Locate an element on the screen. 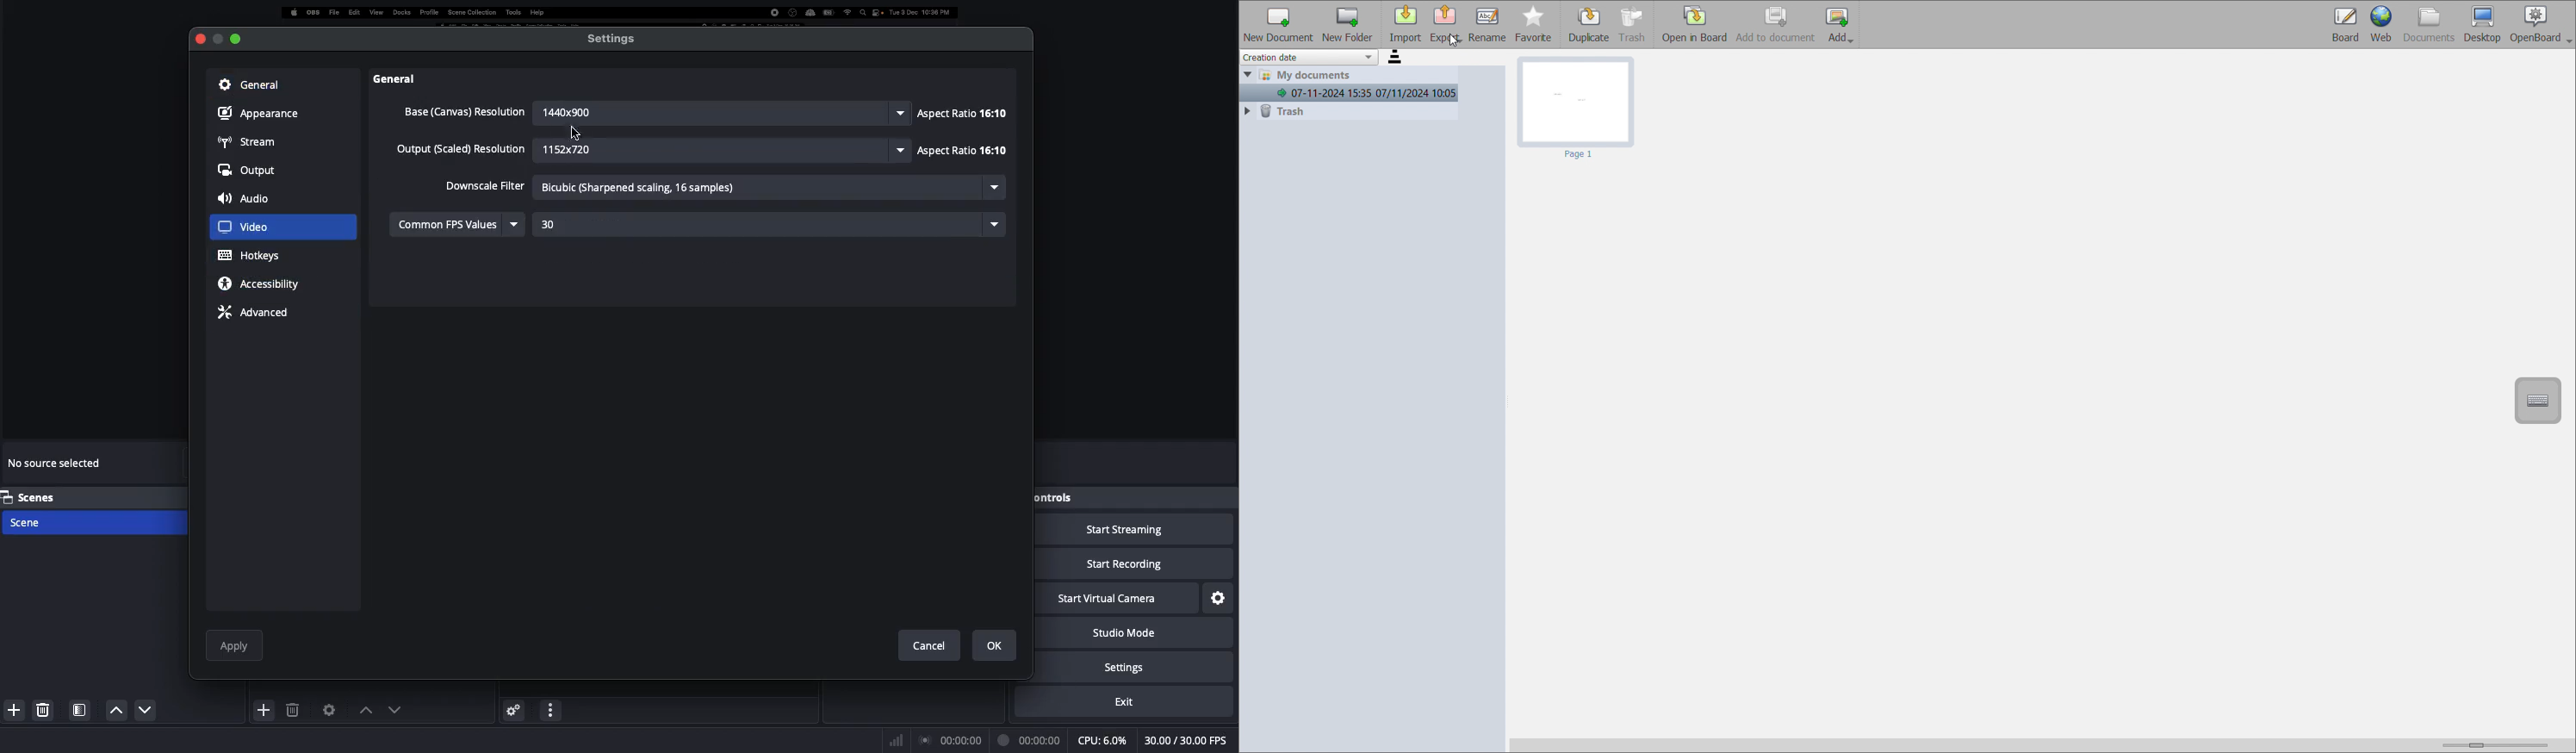 The width and height of the screenshot is (2576, 756). my documents is located at coordinates (1349, 75).